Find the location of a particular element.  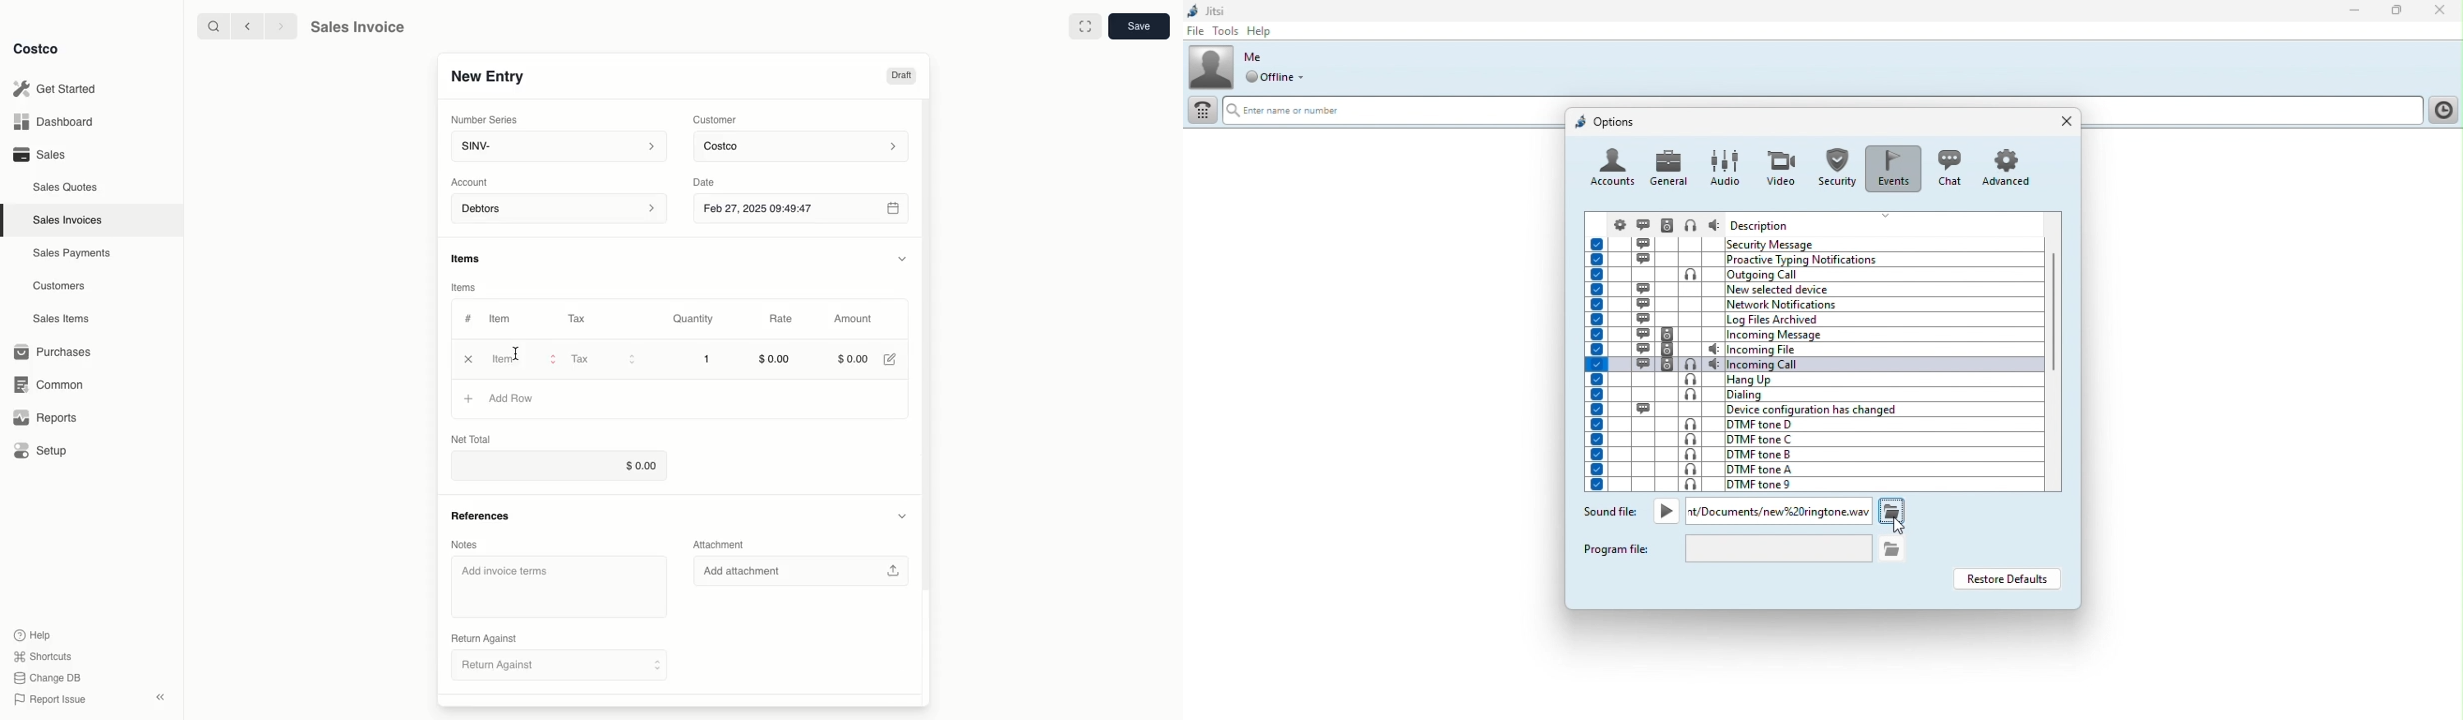

Full width toggle is located at coordinates (1085, 26).